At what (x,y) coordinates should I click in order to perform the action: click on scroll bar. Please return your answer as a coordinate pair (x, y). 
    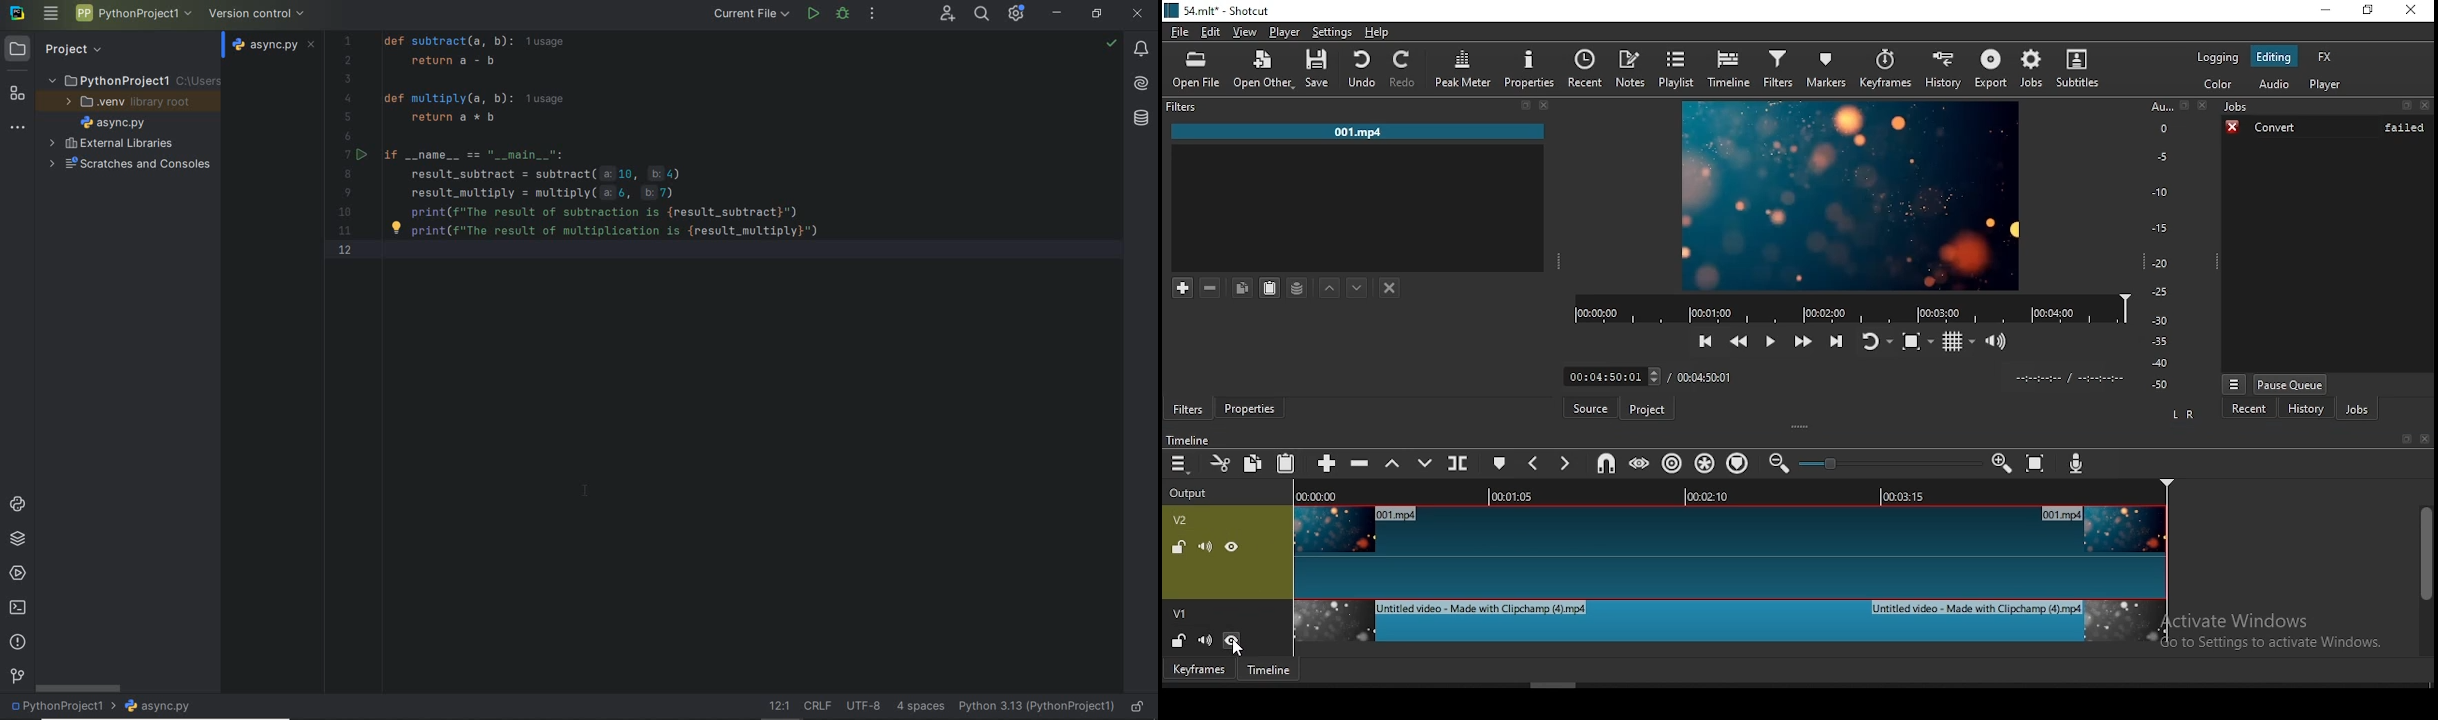
    Looking at the image, I should click on (2426, 580).